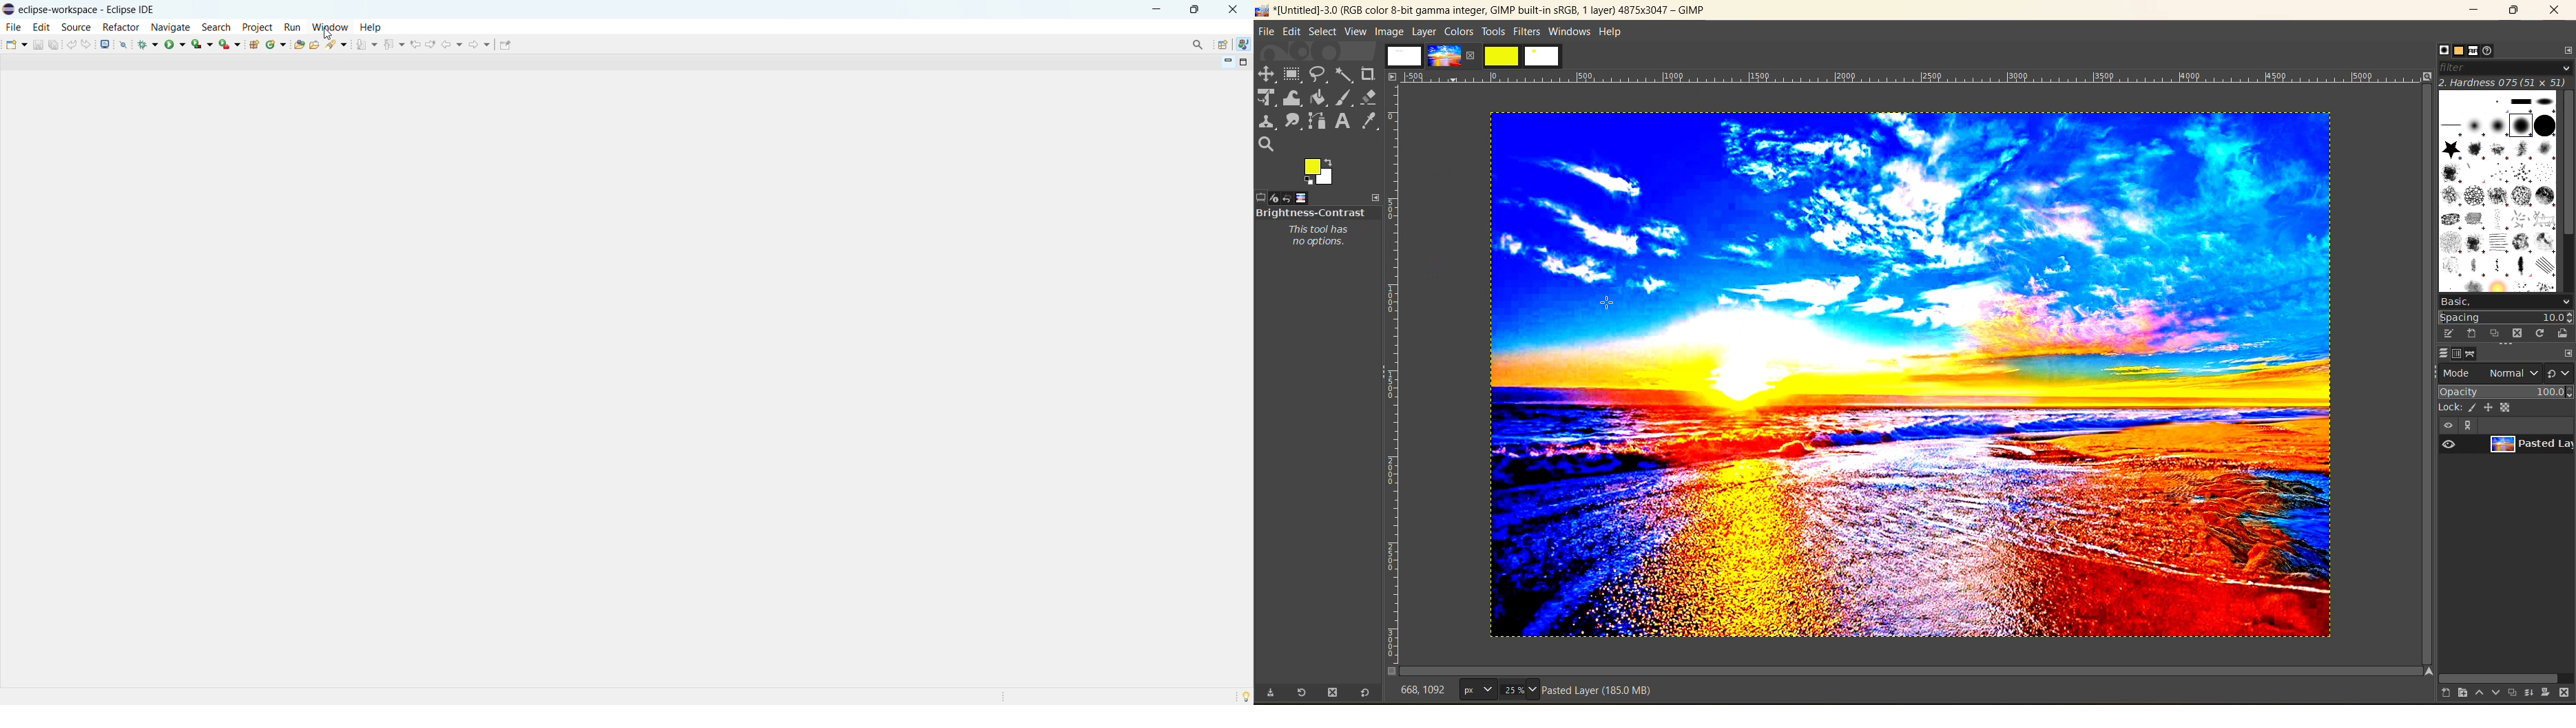  Describe the element at coordinates (1270, 693) in the screenshot. I see `save tool preset` at that location.